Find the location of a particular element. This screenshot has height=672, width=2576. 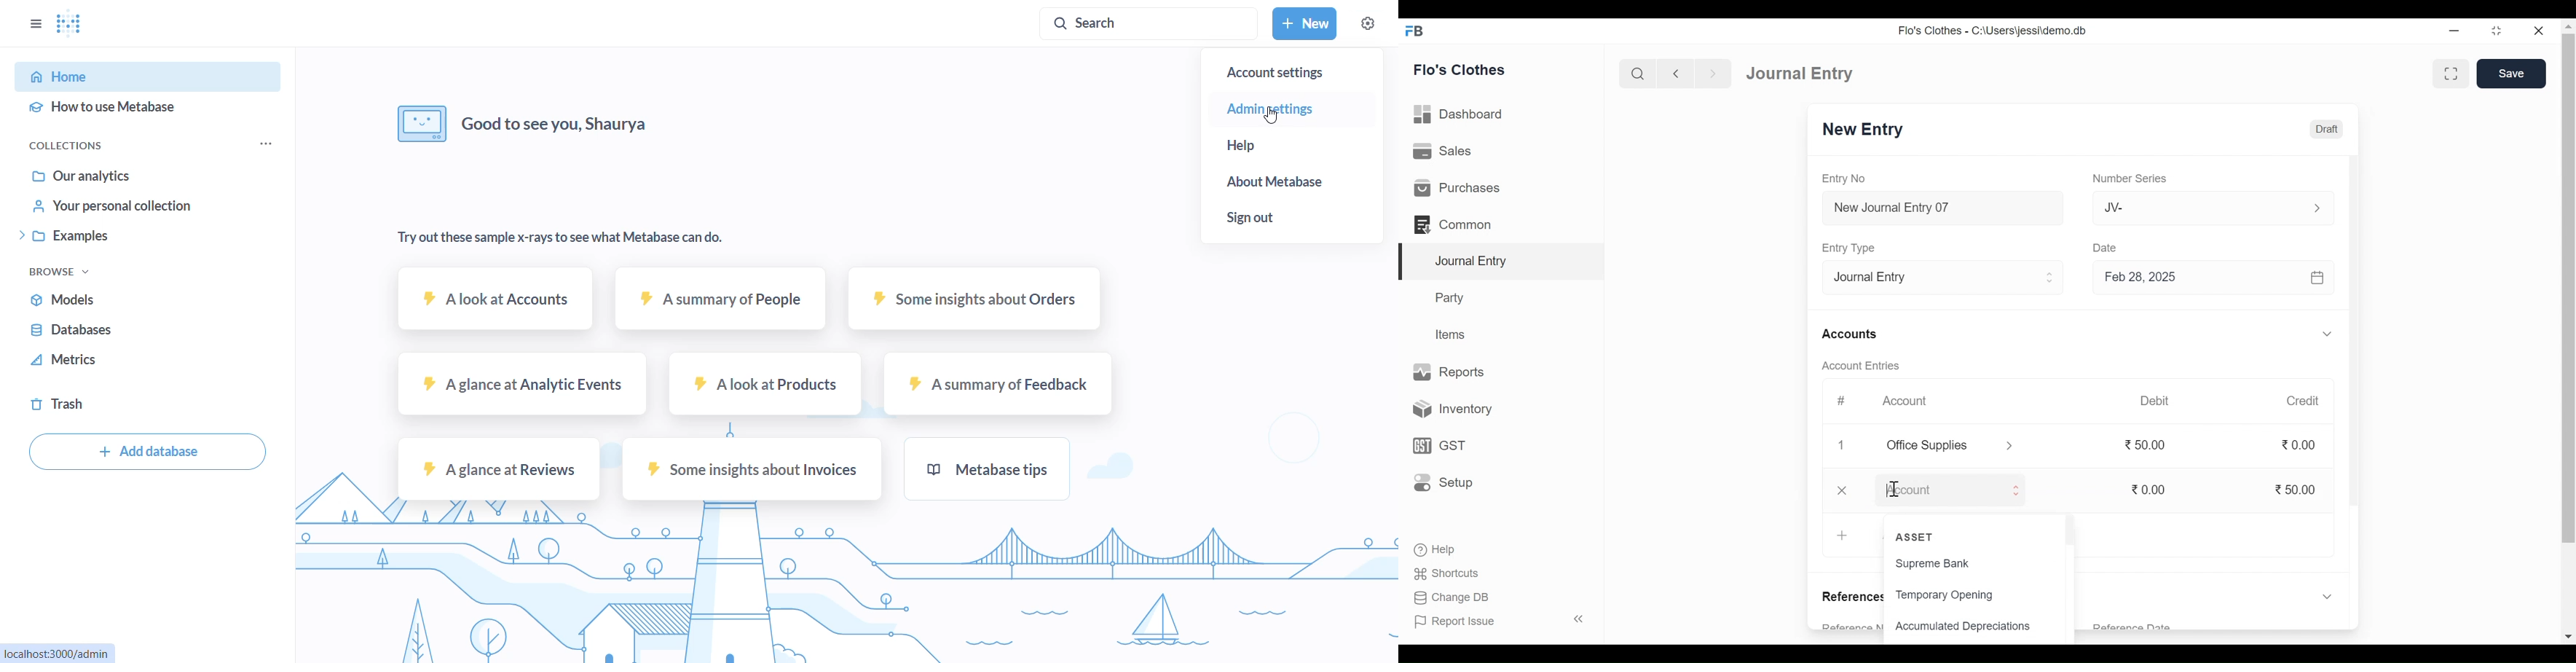

New Entry is located at coordinates (1867, 130).